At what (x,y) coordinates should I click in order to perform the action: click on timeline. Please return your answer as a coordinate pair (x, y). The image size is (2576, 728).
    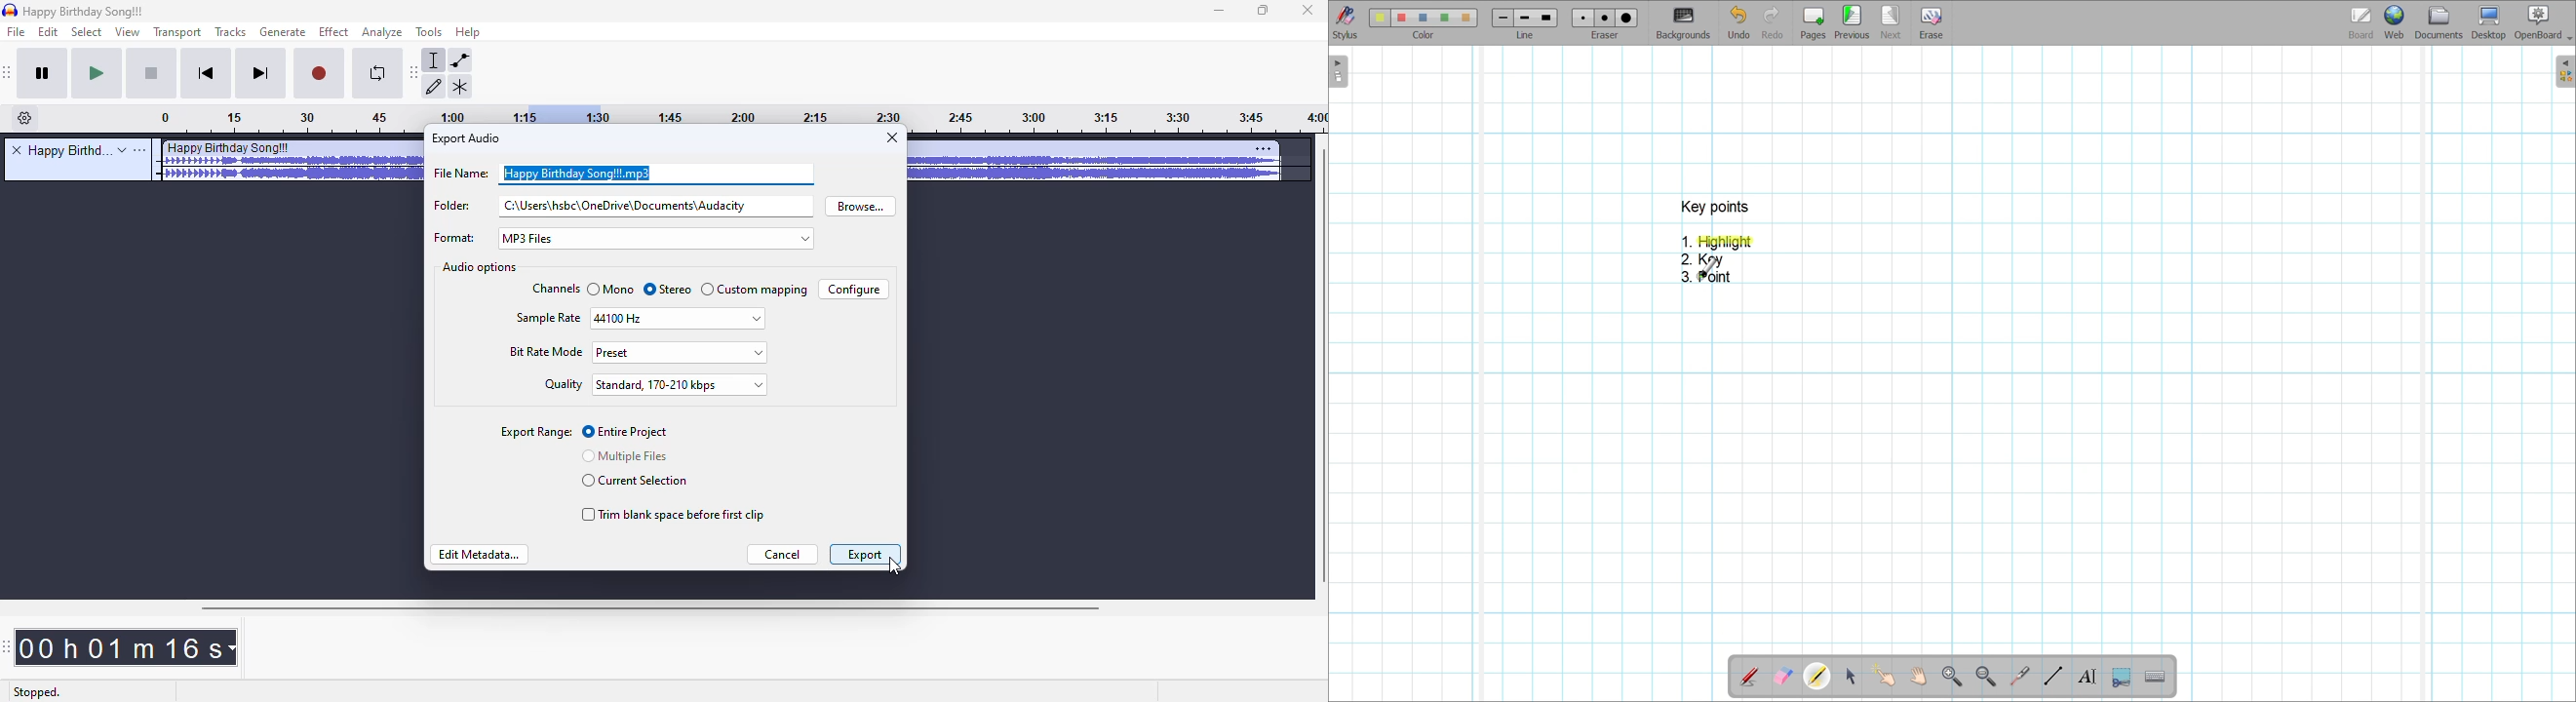
    Looking at the image, I should click on (1118, 121).